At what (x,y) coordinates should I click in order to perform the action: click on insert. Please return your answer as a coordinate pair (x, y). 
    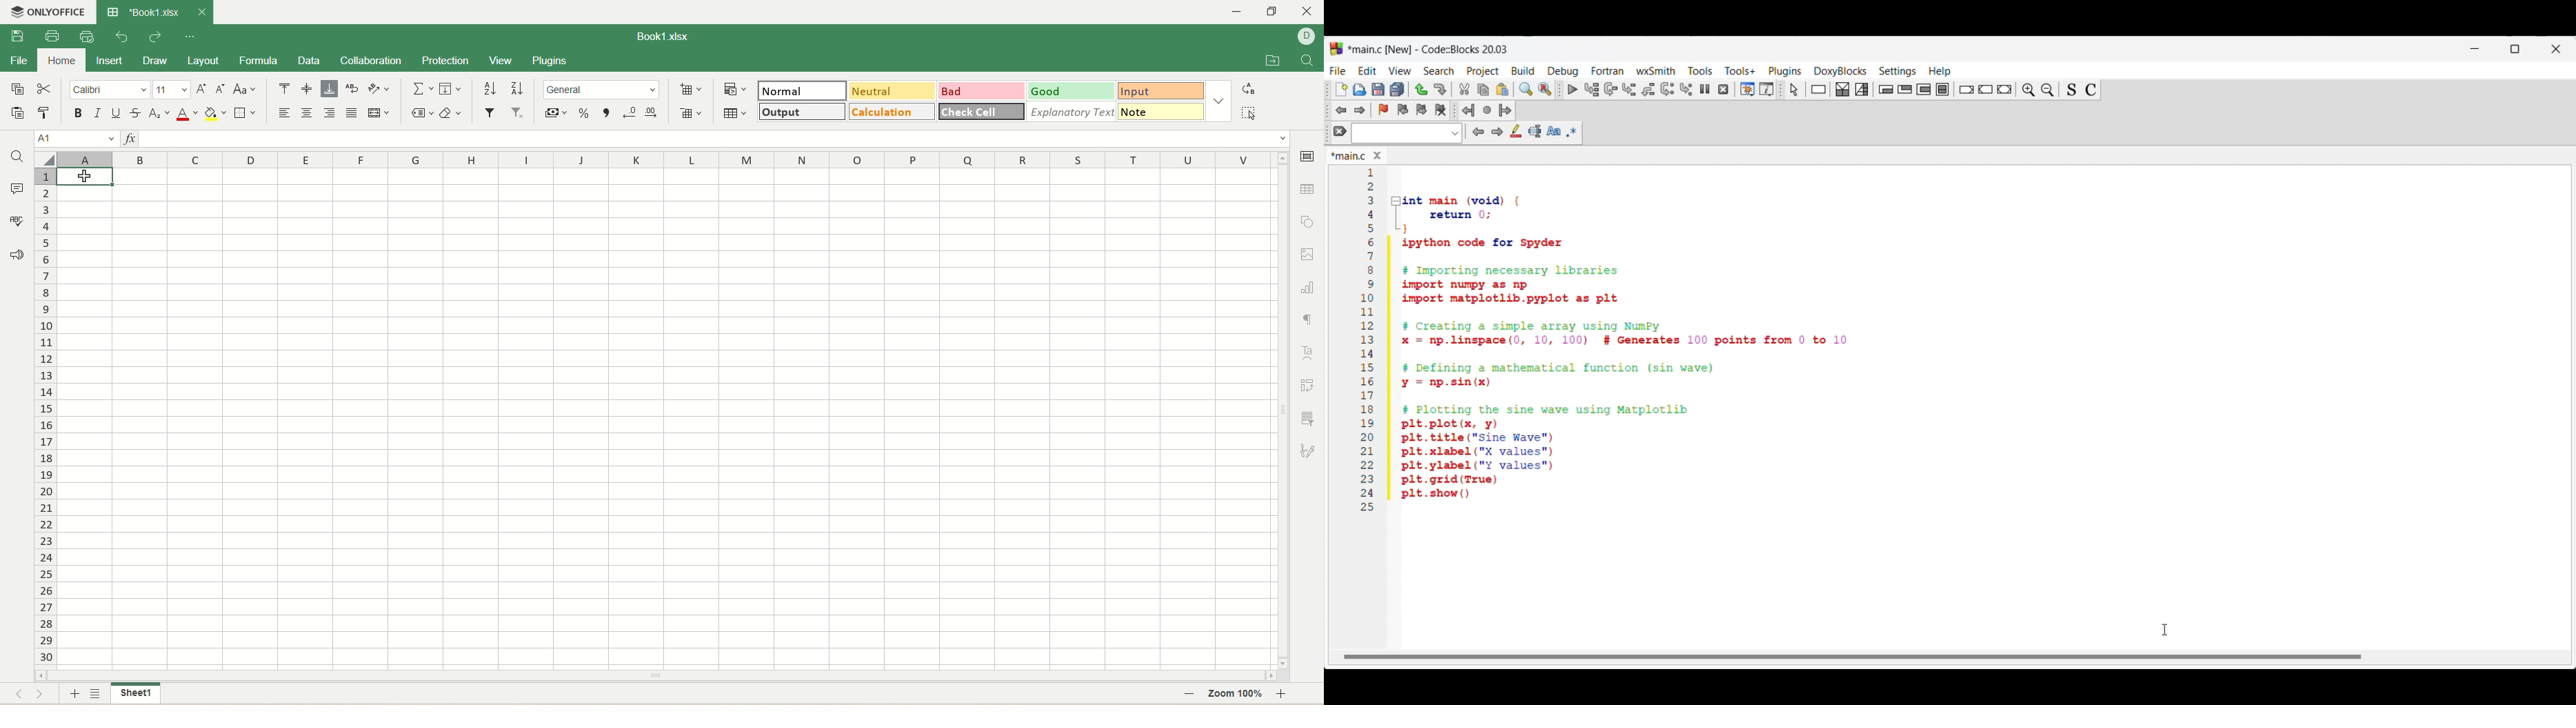
    Looking at the image, I should click on (109, 60).